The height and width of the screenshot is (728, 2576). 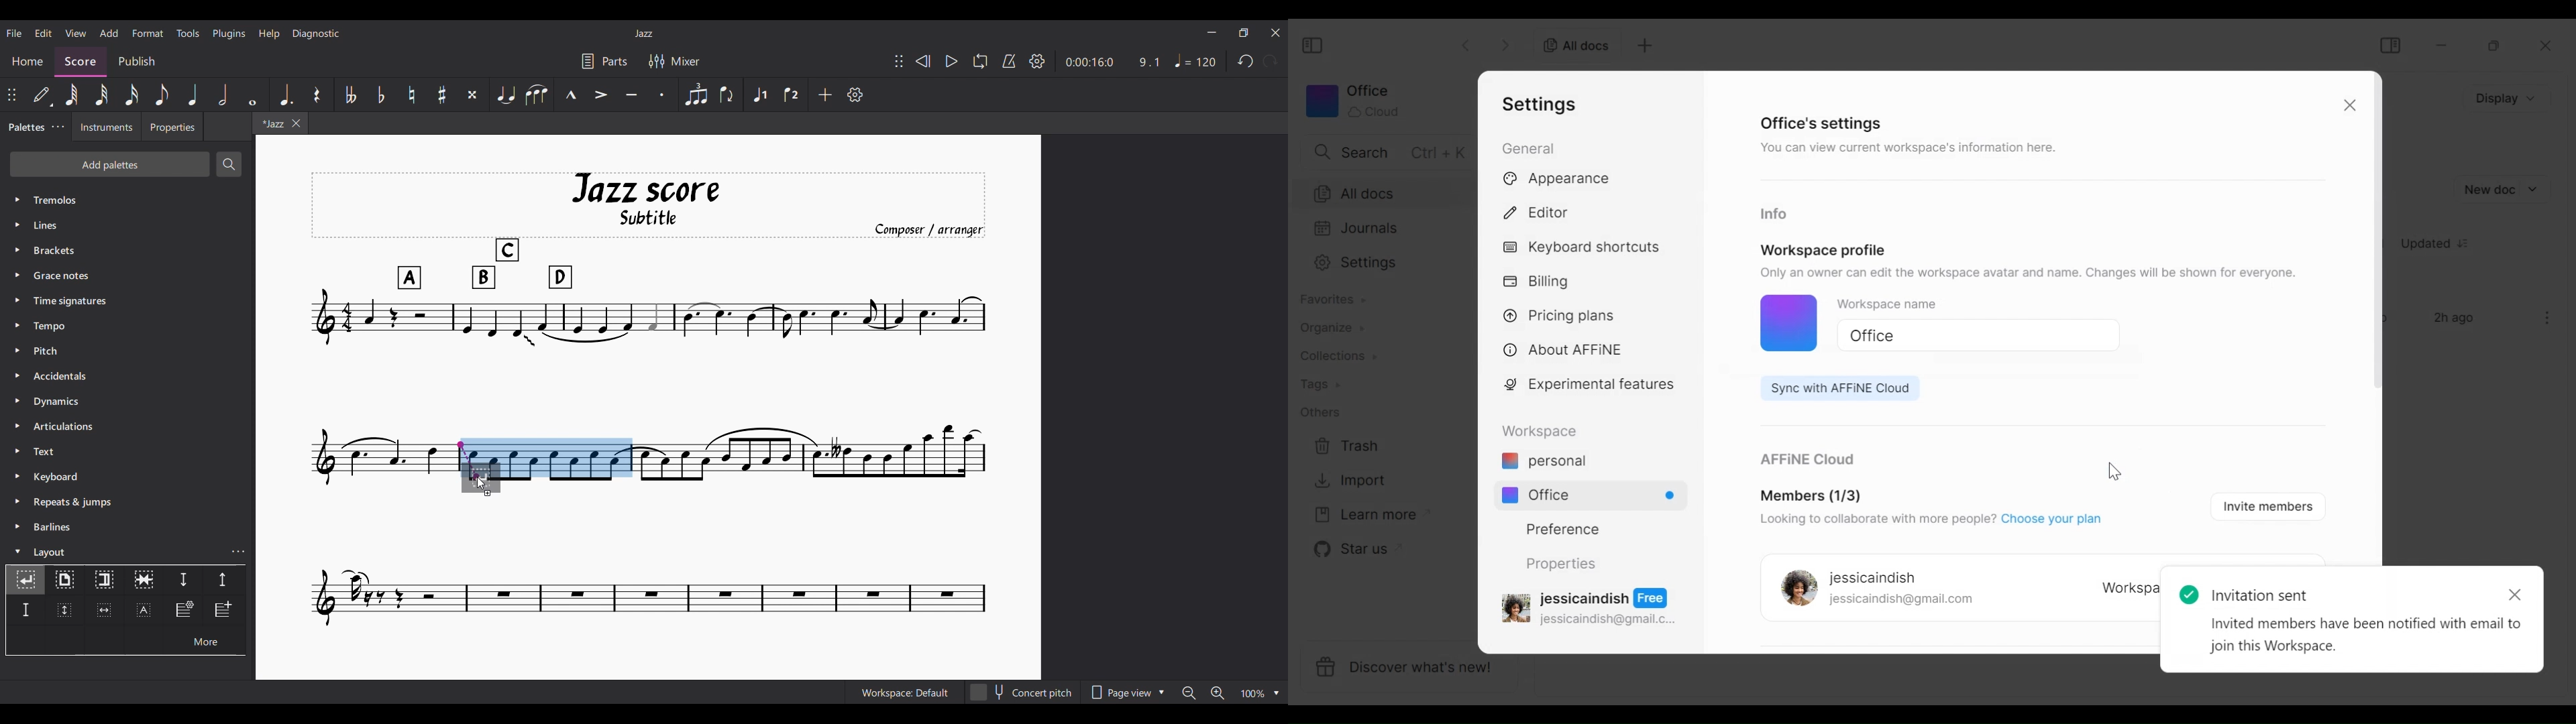 I want to click on Discover what's new, so click(x=1414, y=670).